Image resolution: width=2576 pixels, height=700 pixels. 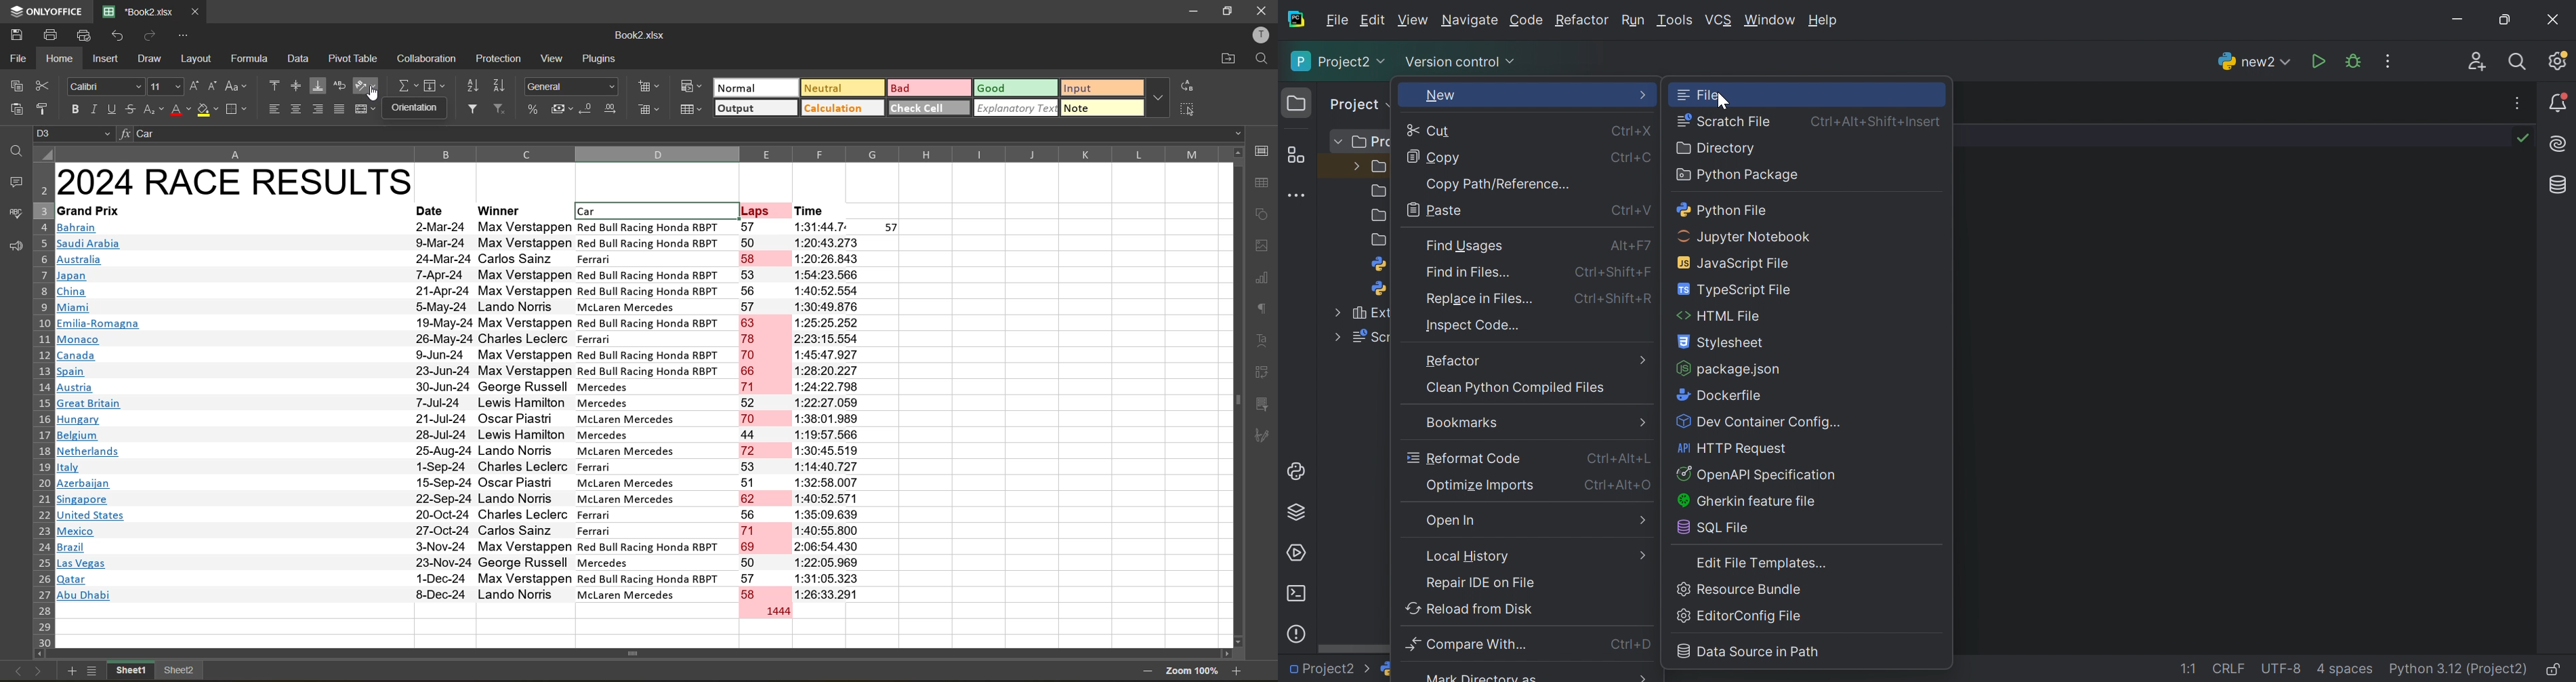 What do you see at coordinates (651, 113) in the screenshot?
I see `remove cells` at bounding box center [651, 113].